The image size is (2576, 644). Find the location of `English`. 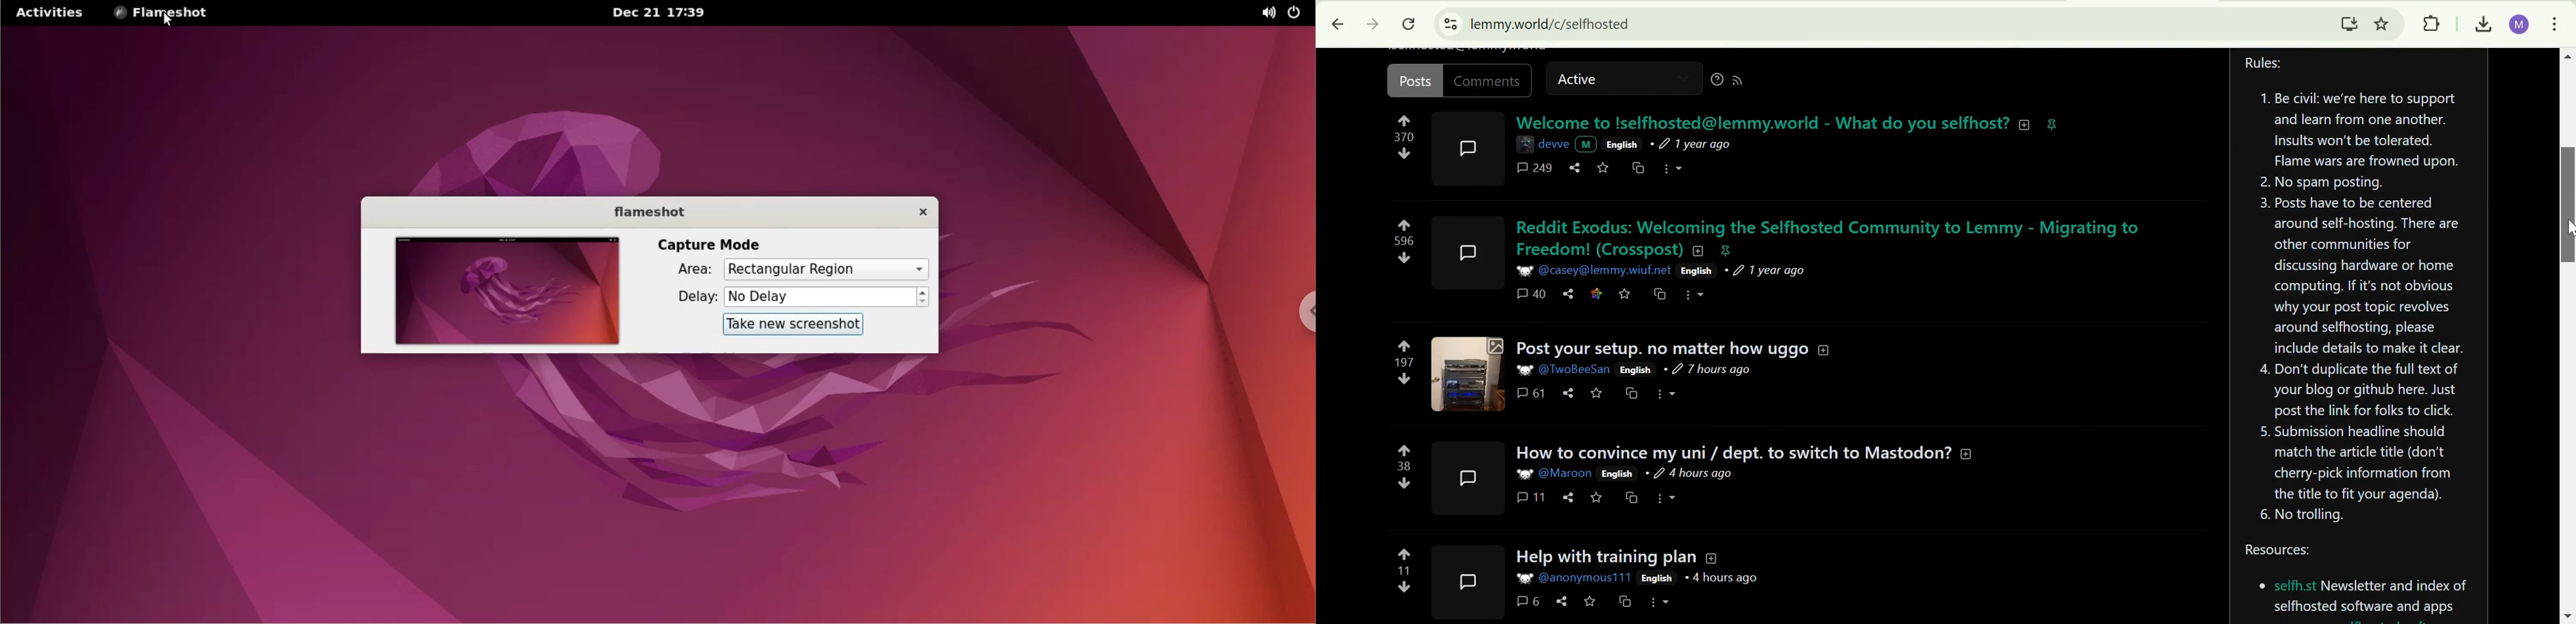

English is located at coordinates (1636, 370).